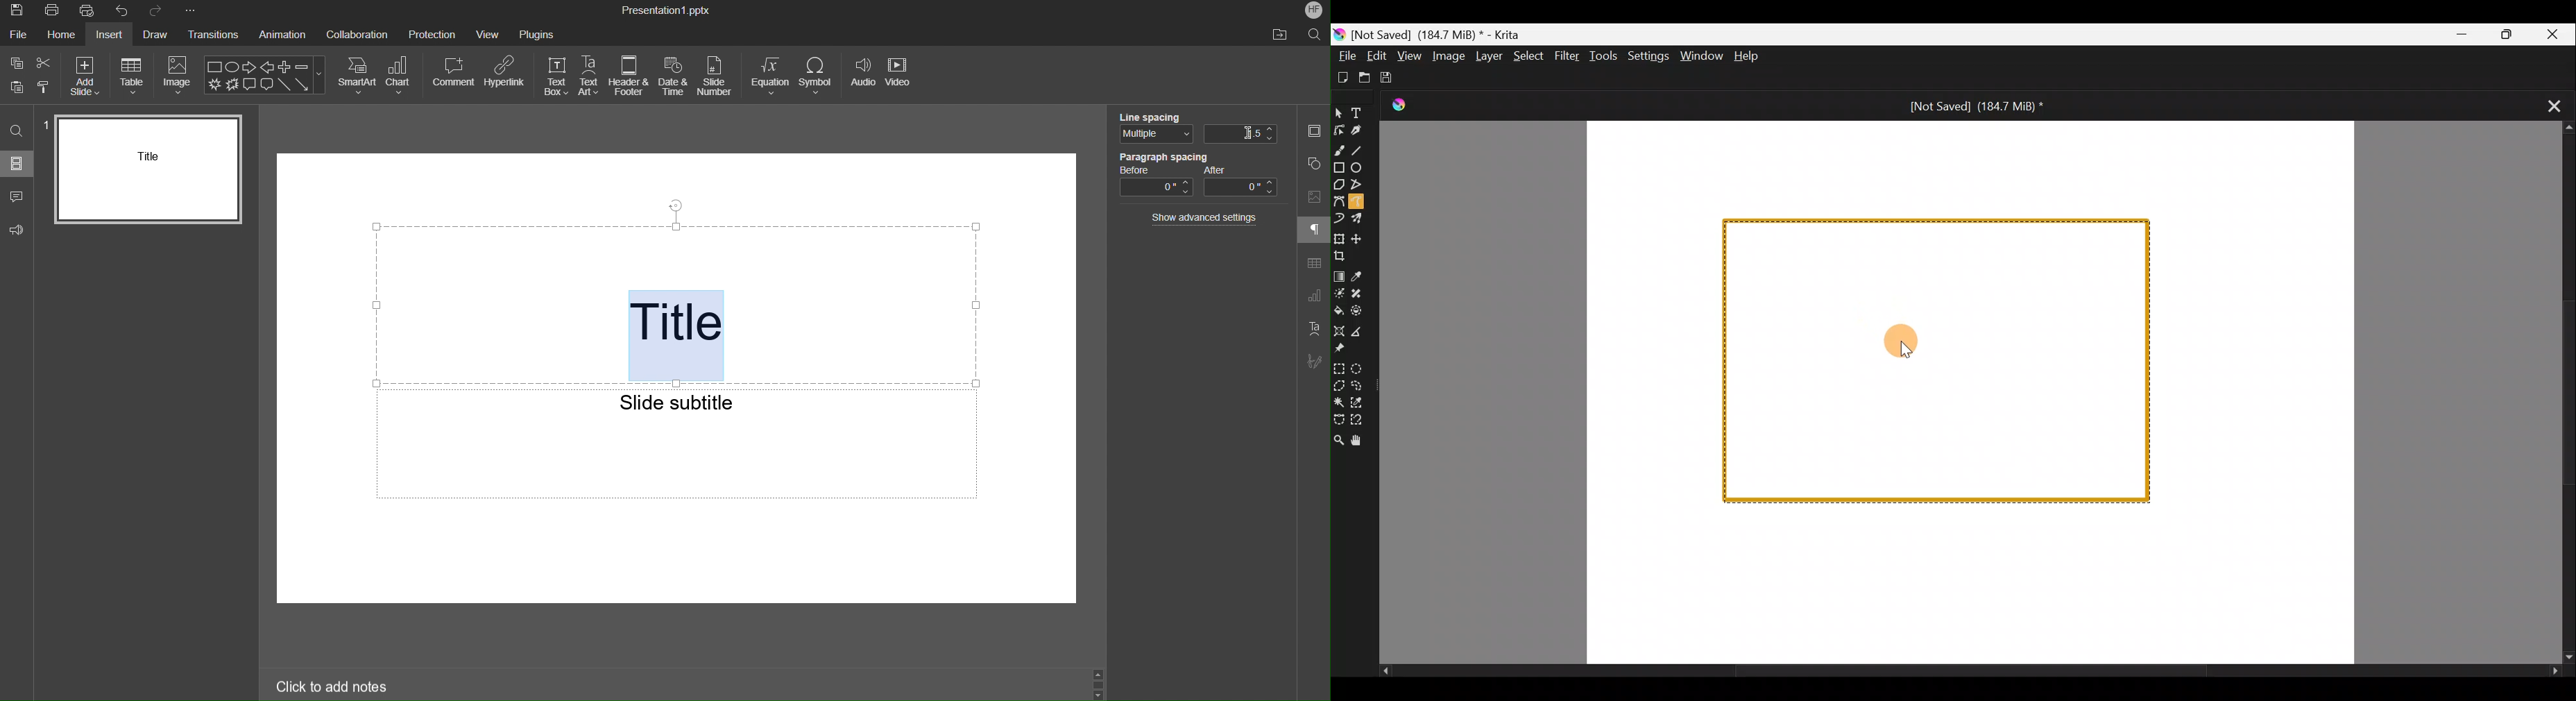 The image size is (2576, 728). What do you see at coordinates (1362, 368) in the screenshot?
I see `Elliptical selection tool` at bounding box center [1362, 368].